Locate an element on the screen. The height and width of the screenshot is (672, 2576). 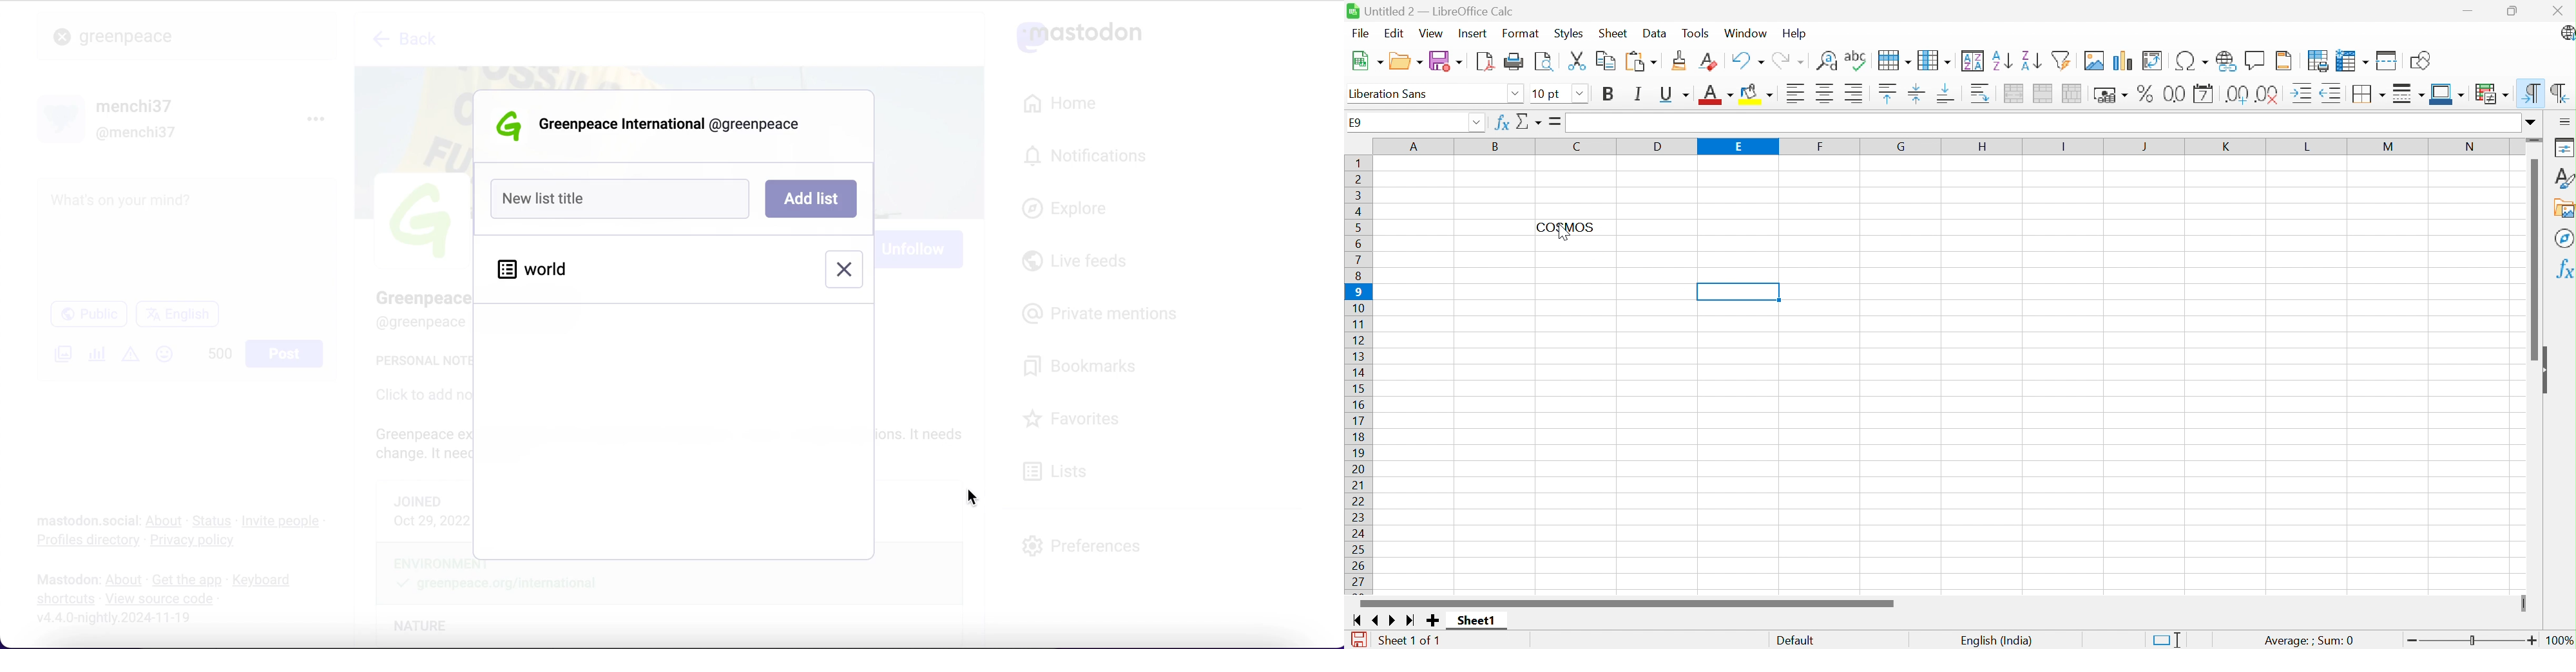
user is located at coordinates (677, 127).